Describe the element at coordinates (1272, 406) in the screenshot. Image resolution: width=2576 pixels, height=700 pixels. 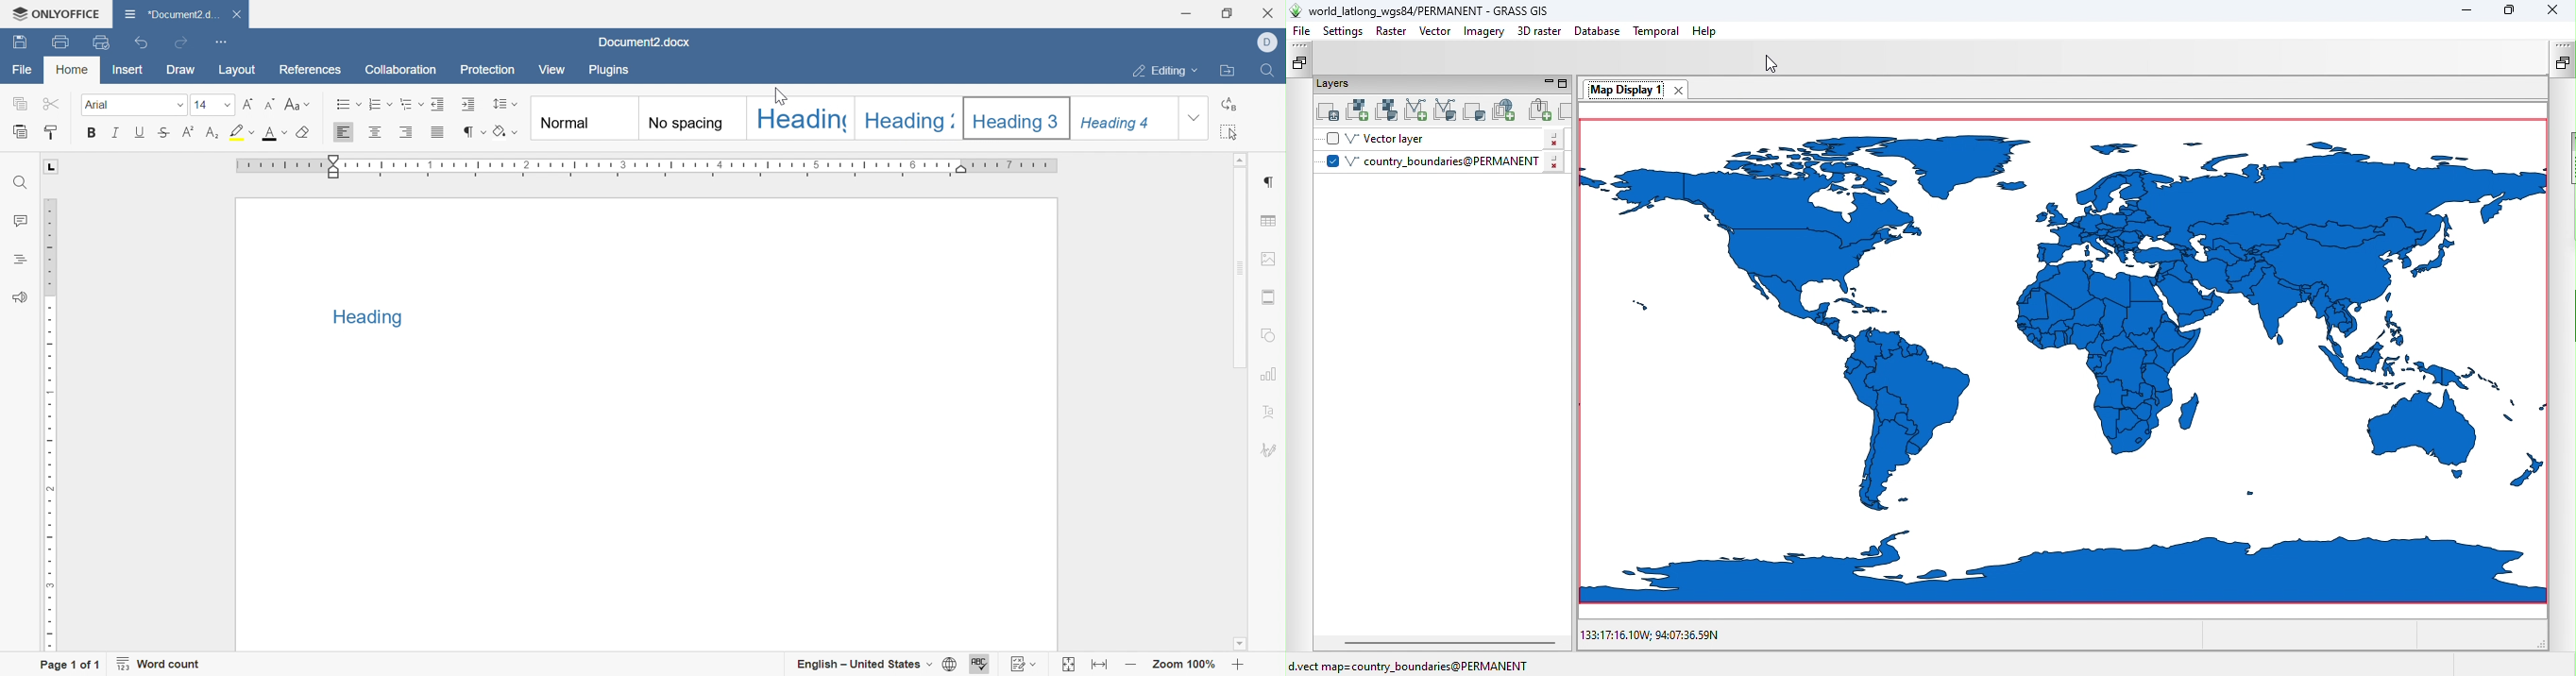
I see `Text Art settings` at that location.